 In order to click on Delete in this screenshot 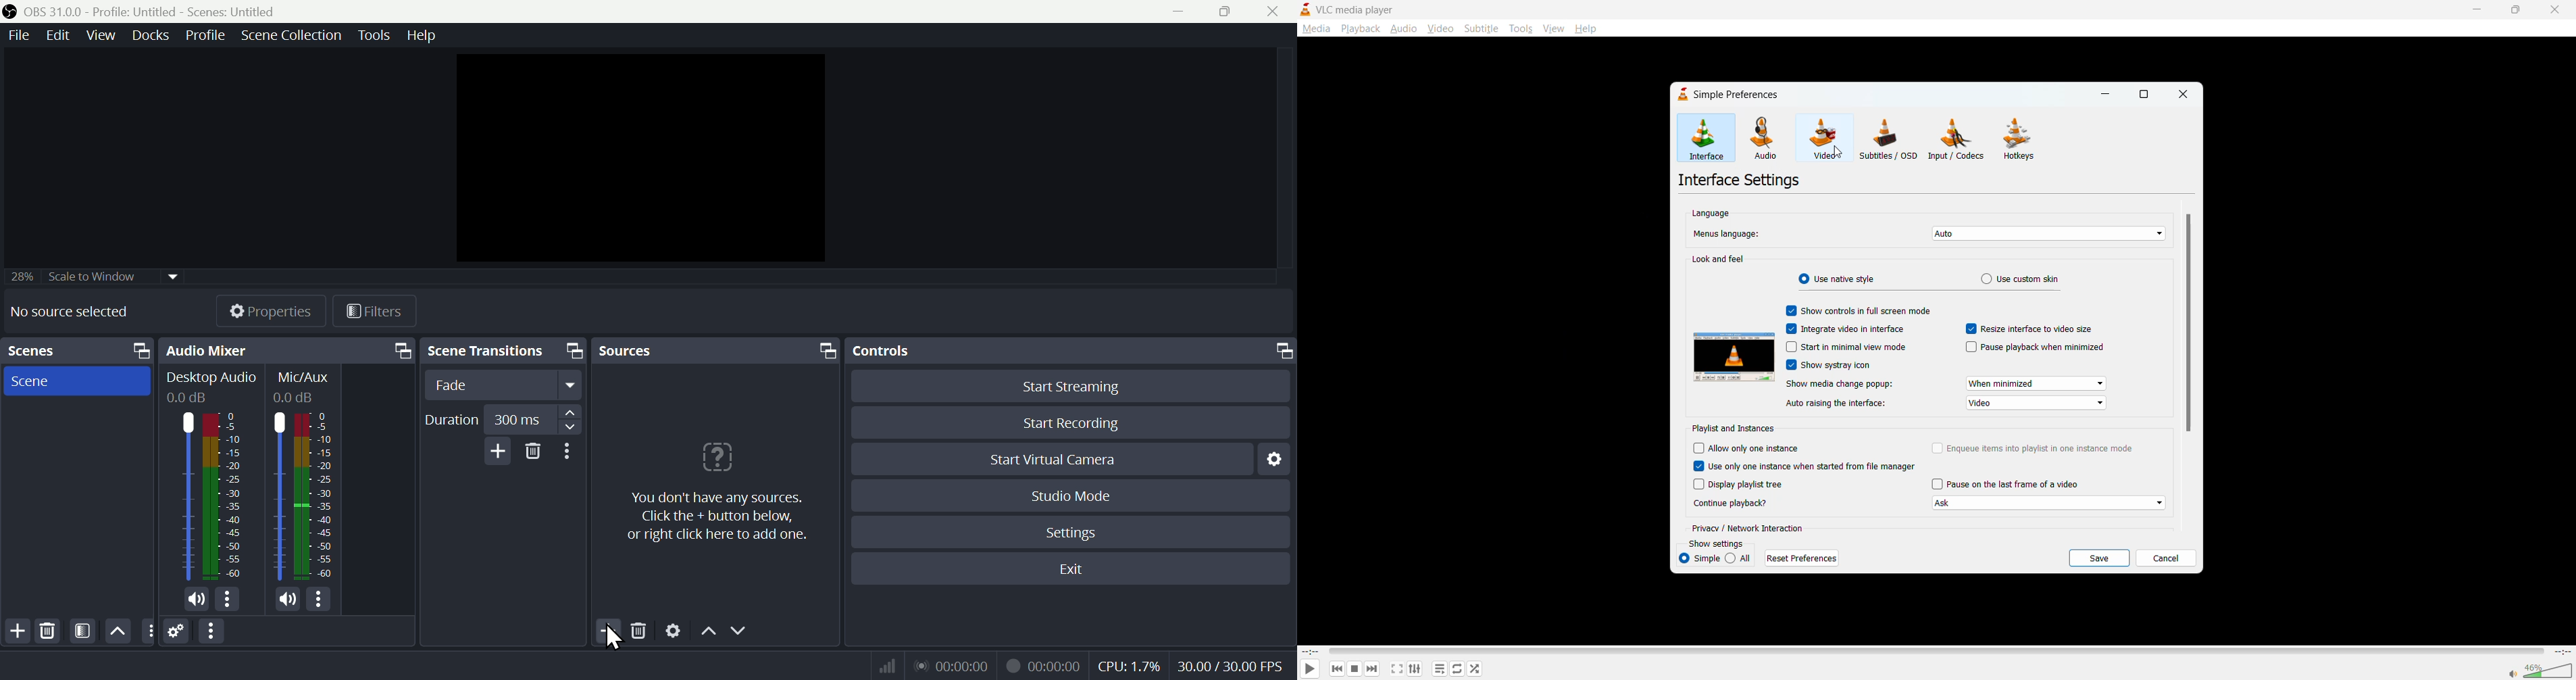, I will do `click(47, 631)`.